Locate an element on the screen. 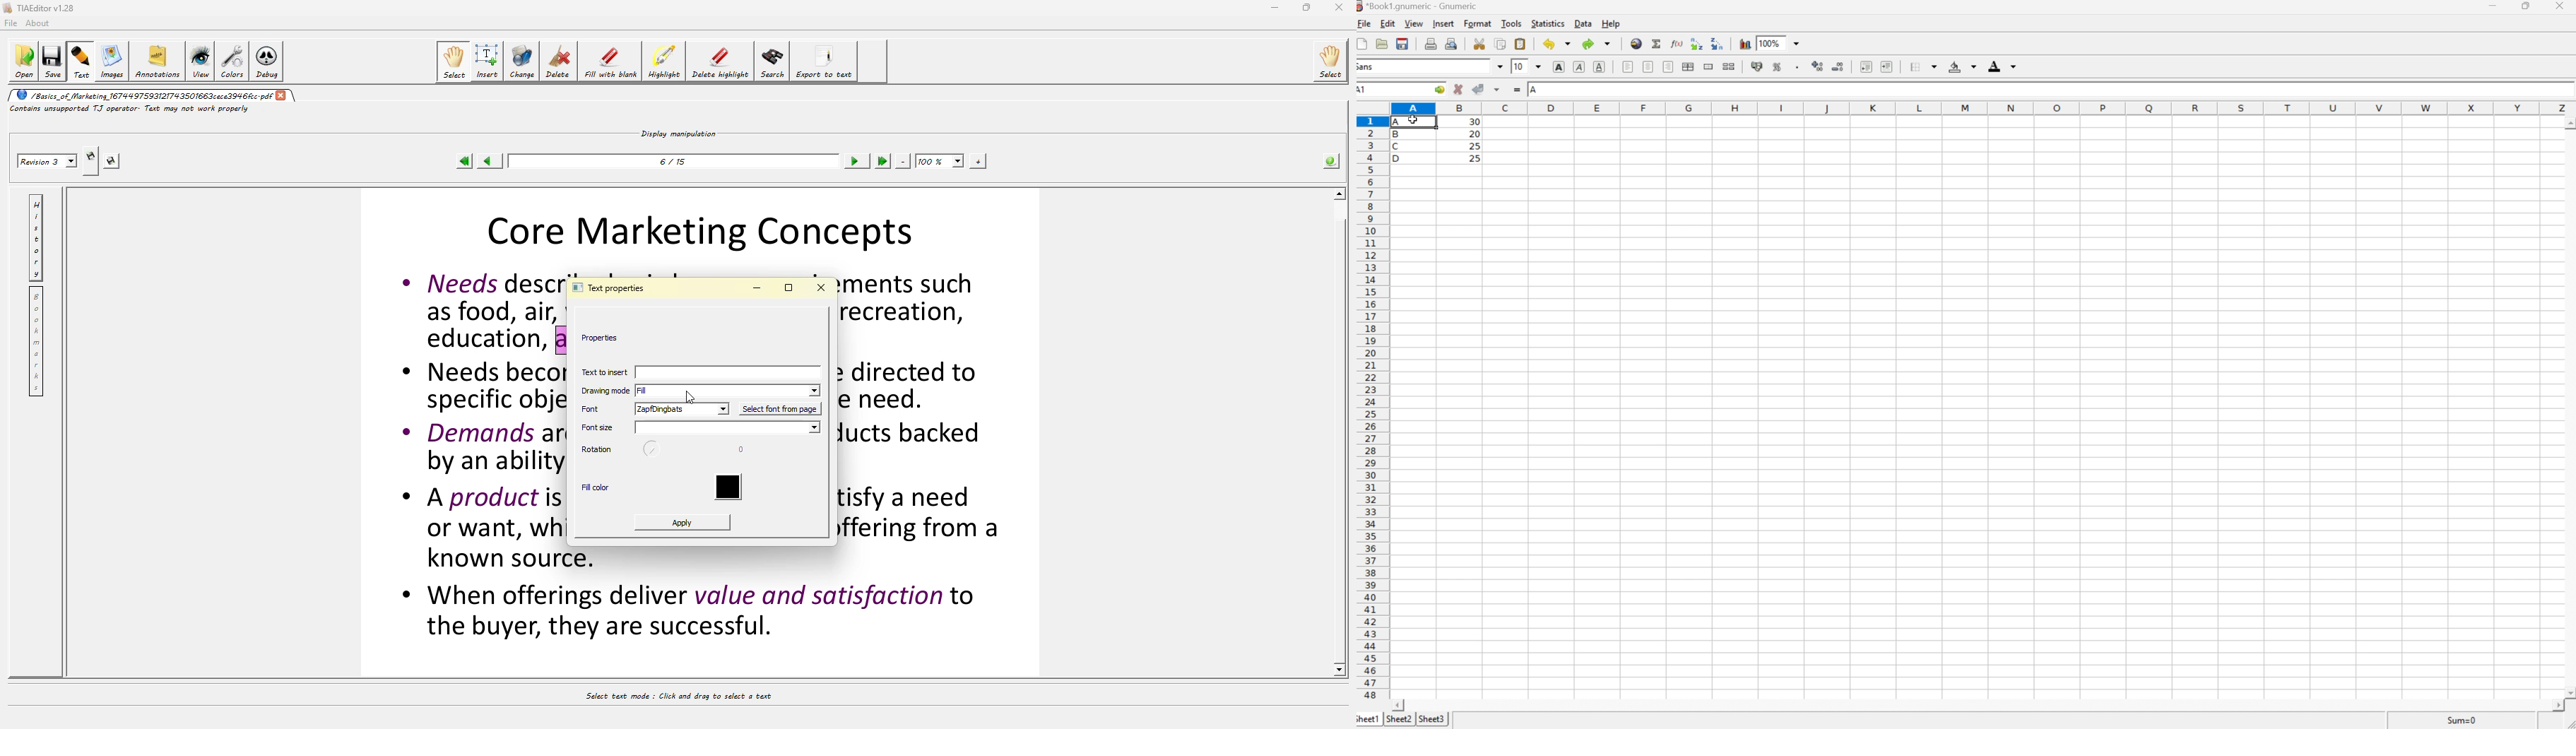  Print preview is located at coordinates (1452, 43).